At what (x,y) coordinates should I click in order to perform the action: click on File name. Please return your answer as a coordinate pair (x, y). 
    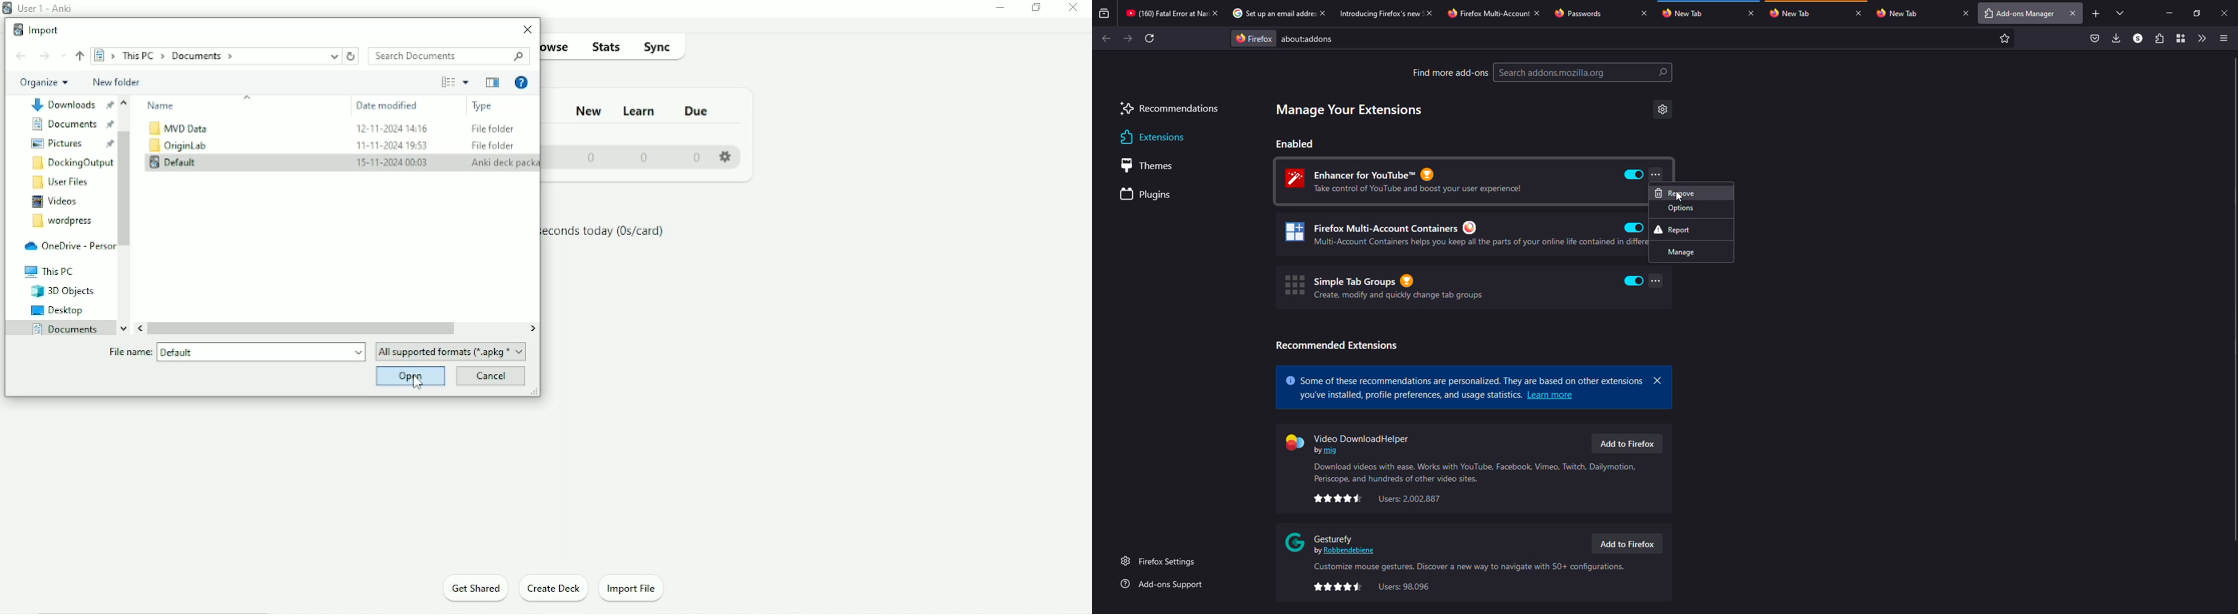
    Looking at the image, I should click on (238, 352).